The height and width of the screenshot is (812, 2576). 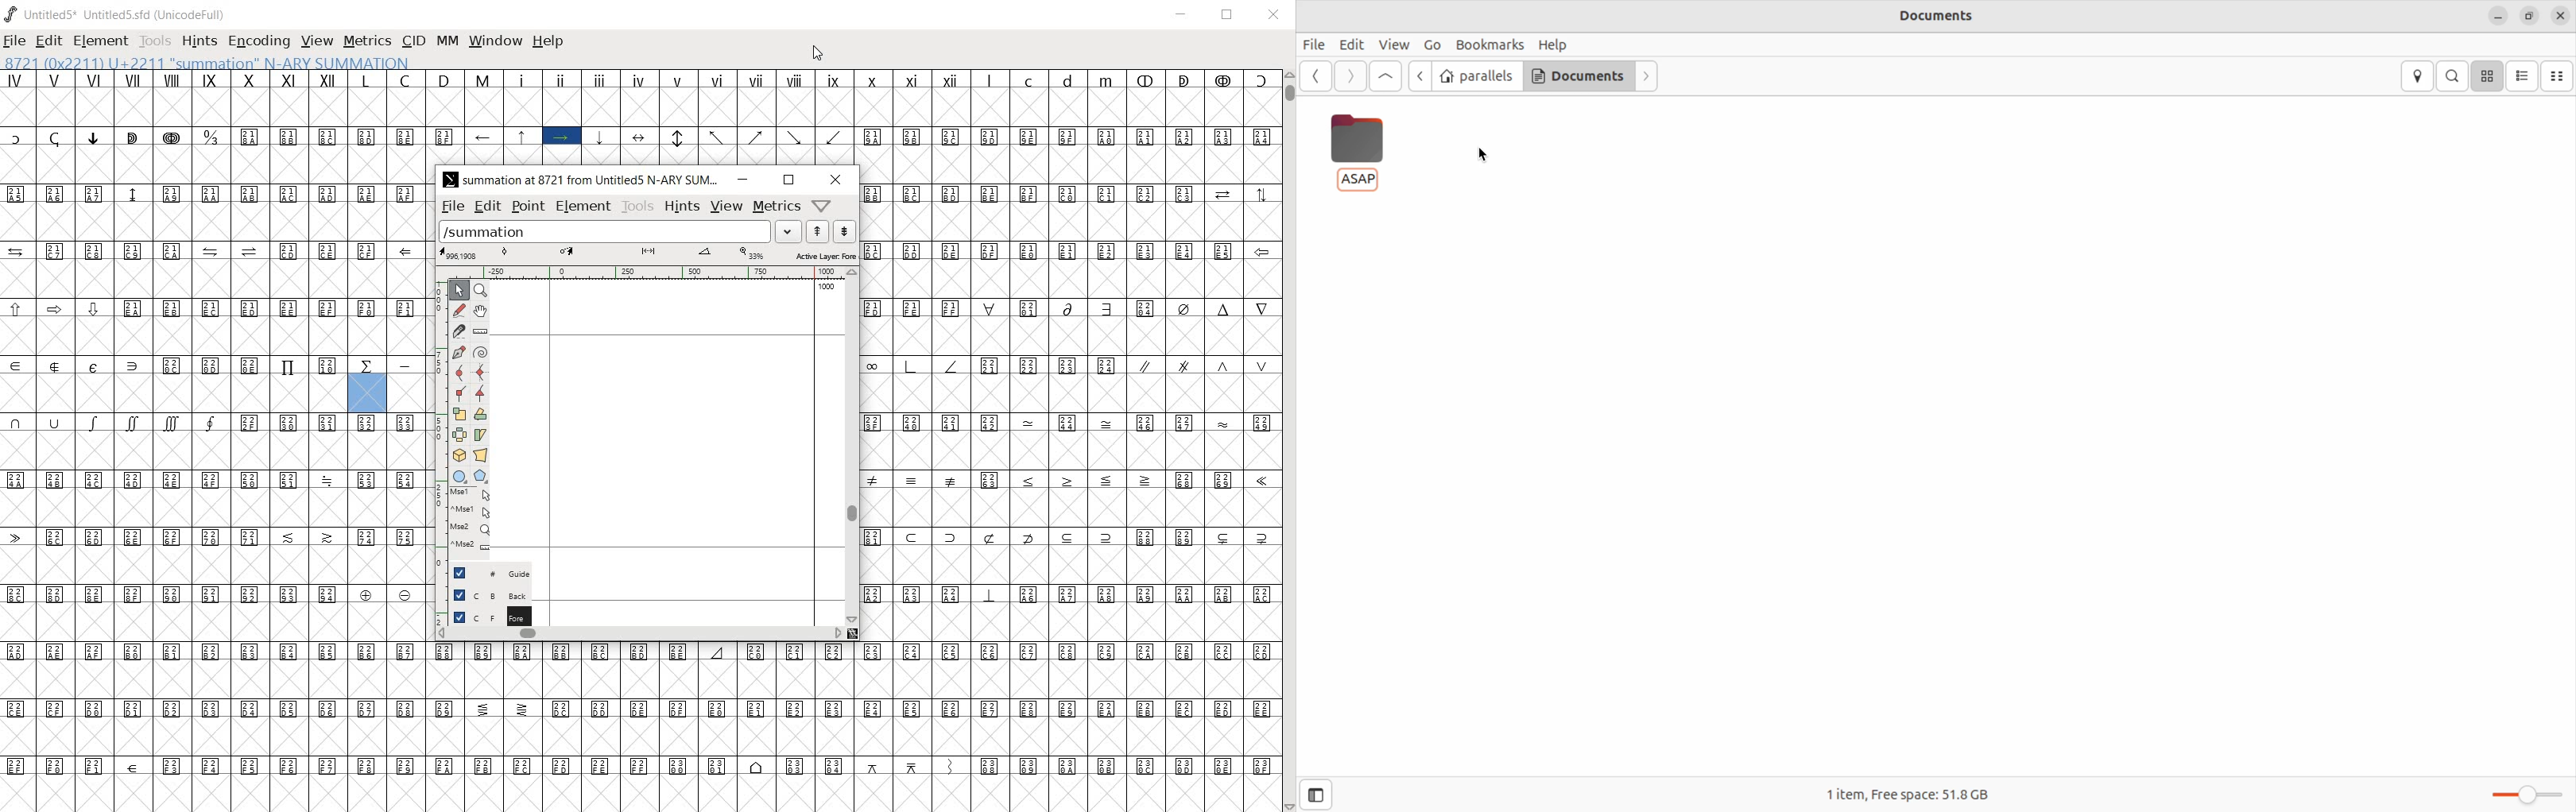 I want to click on CURSOR, so click(x=819, y=53).